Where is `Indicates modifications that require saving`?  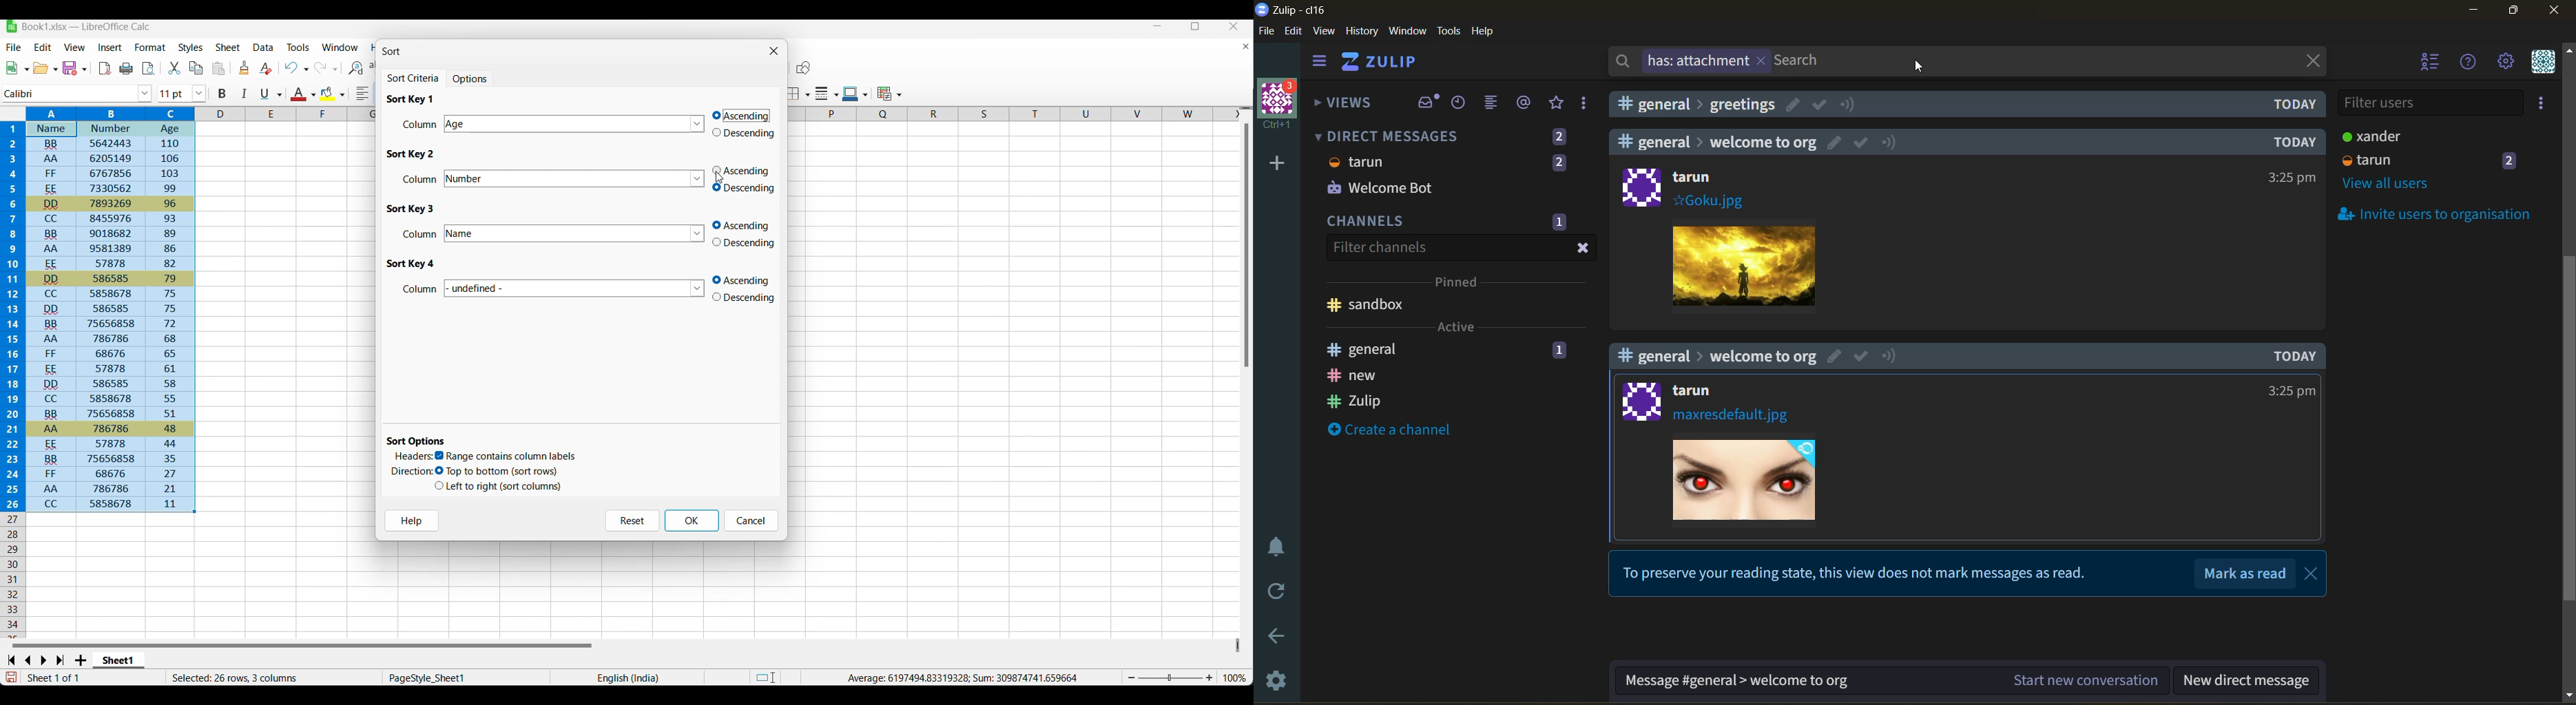
Indicates modifications that require saving is located at coordinates (10, 677).